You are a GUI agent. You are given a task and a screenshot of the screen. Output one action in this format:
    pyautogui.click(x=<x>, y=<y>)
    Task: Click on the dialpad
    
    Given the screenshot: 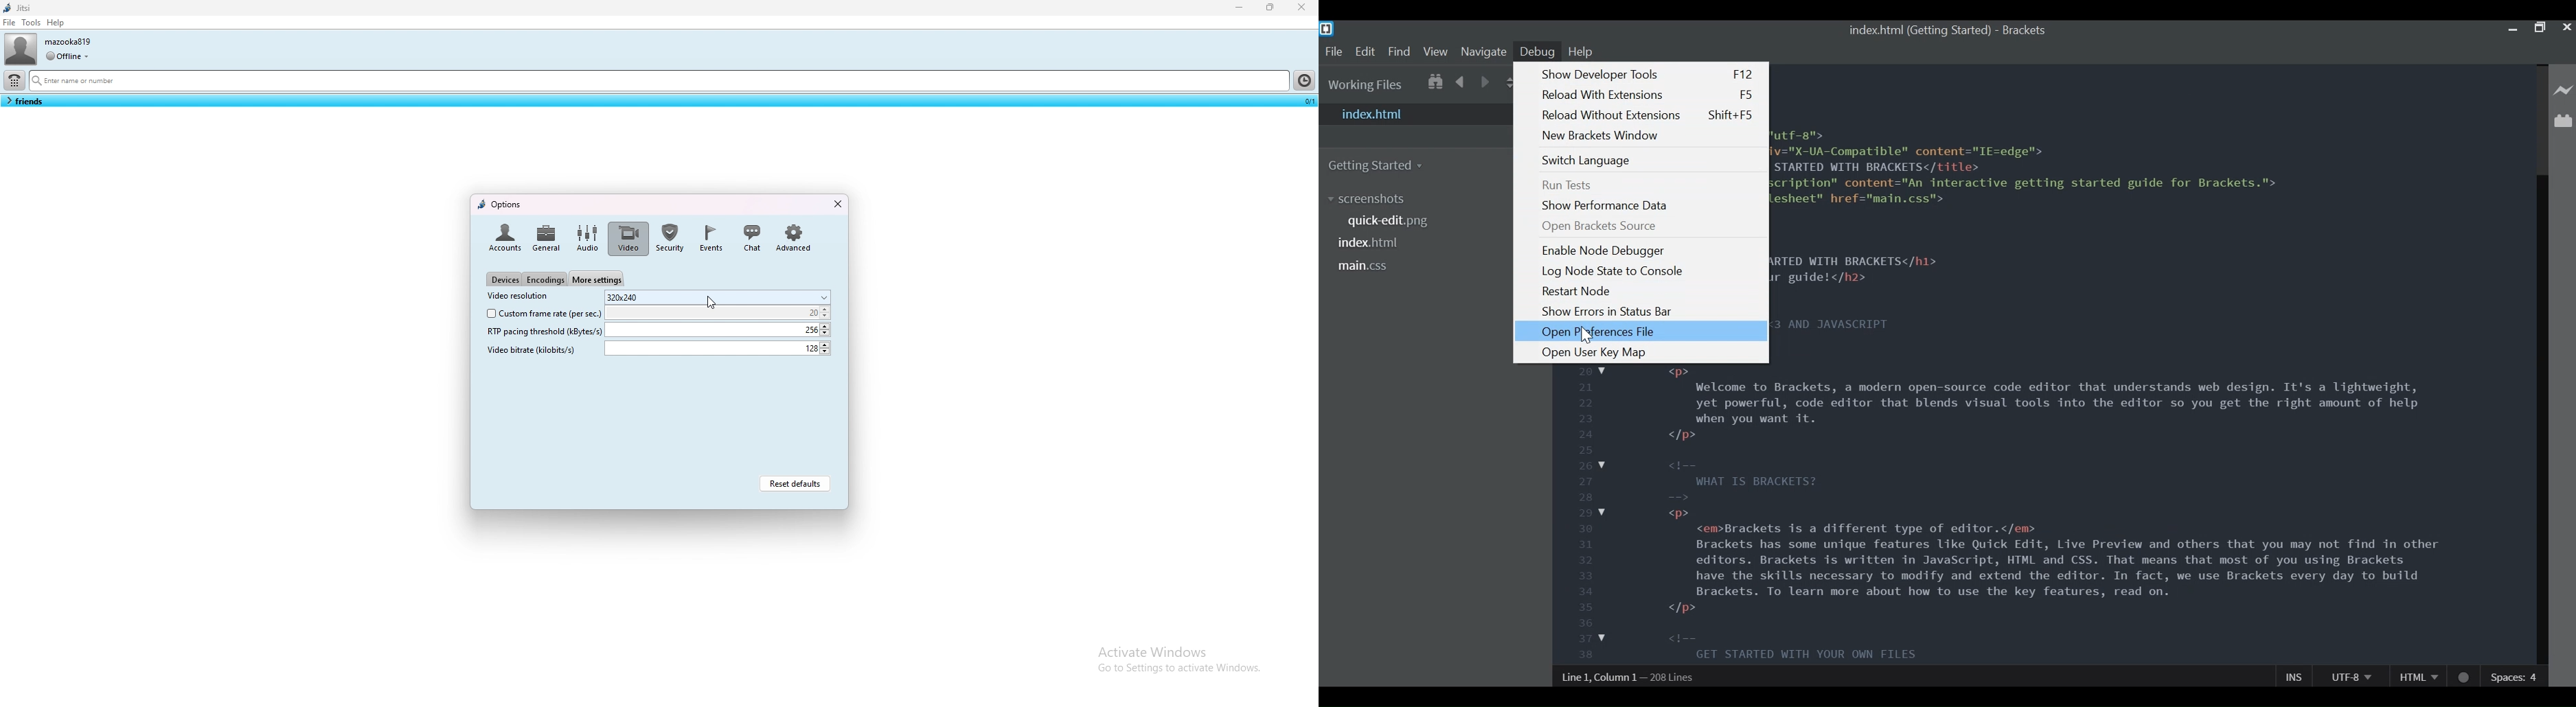 What is the action you would take?
    pyautogui.click(x=14, y=80)
    